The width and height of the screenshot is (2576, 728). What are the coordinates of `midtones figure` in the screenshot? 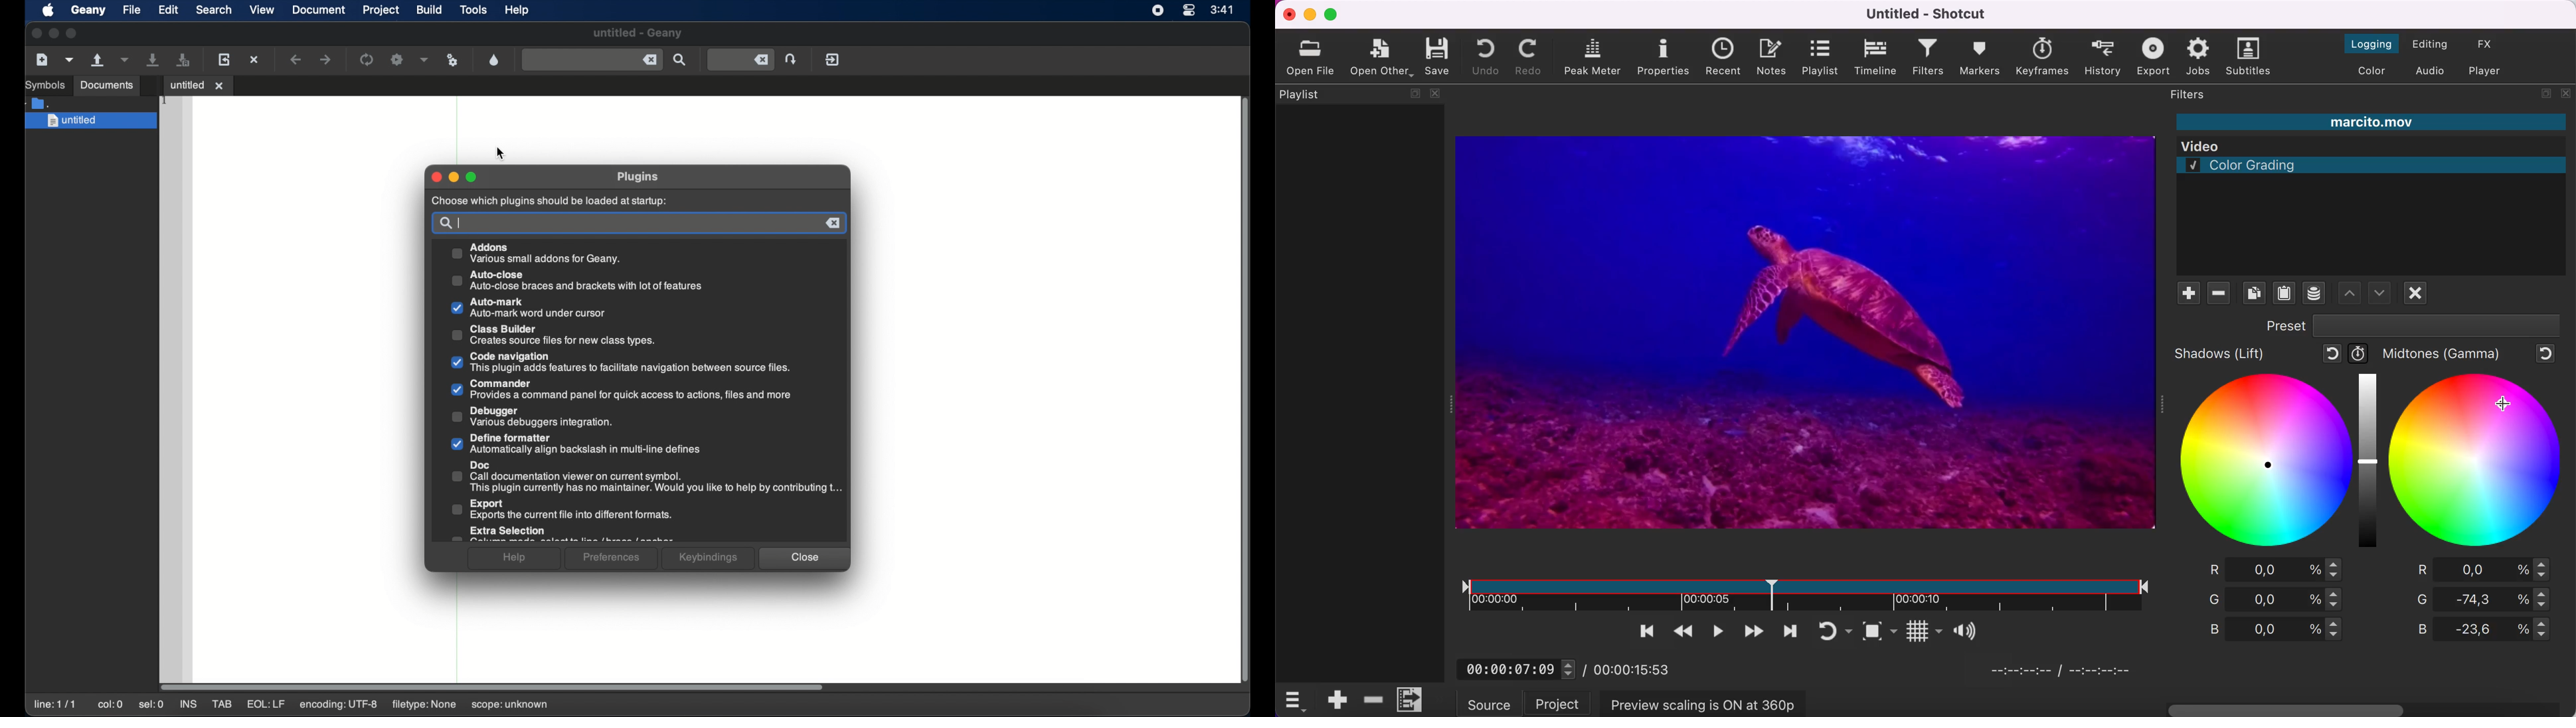 It's located at (2479, 460).